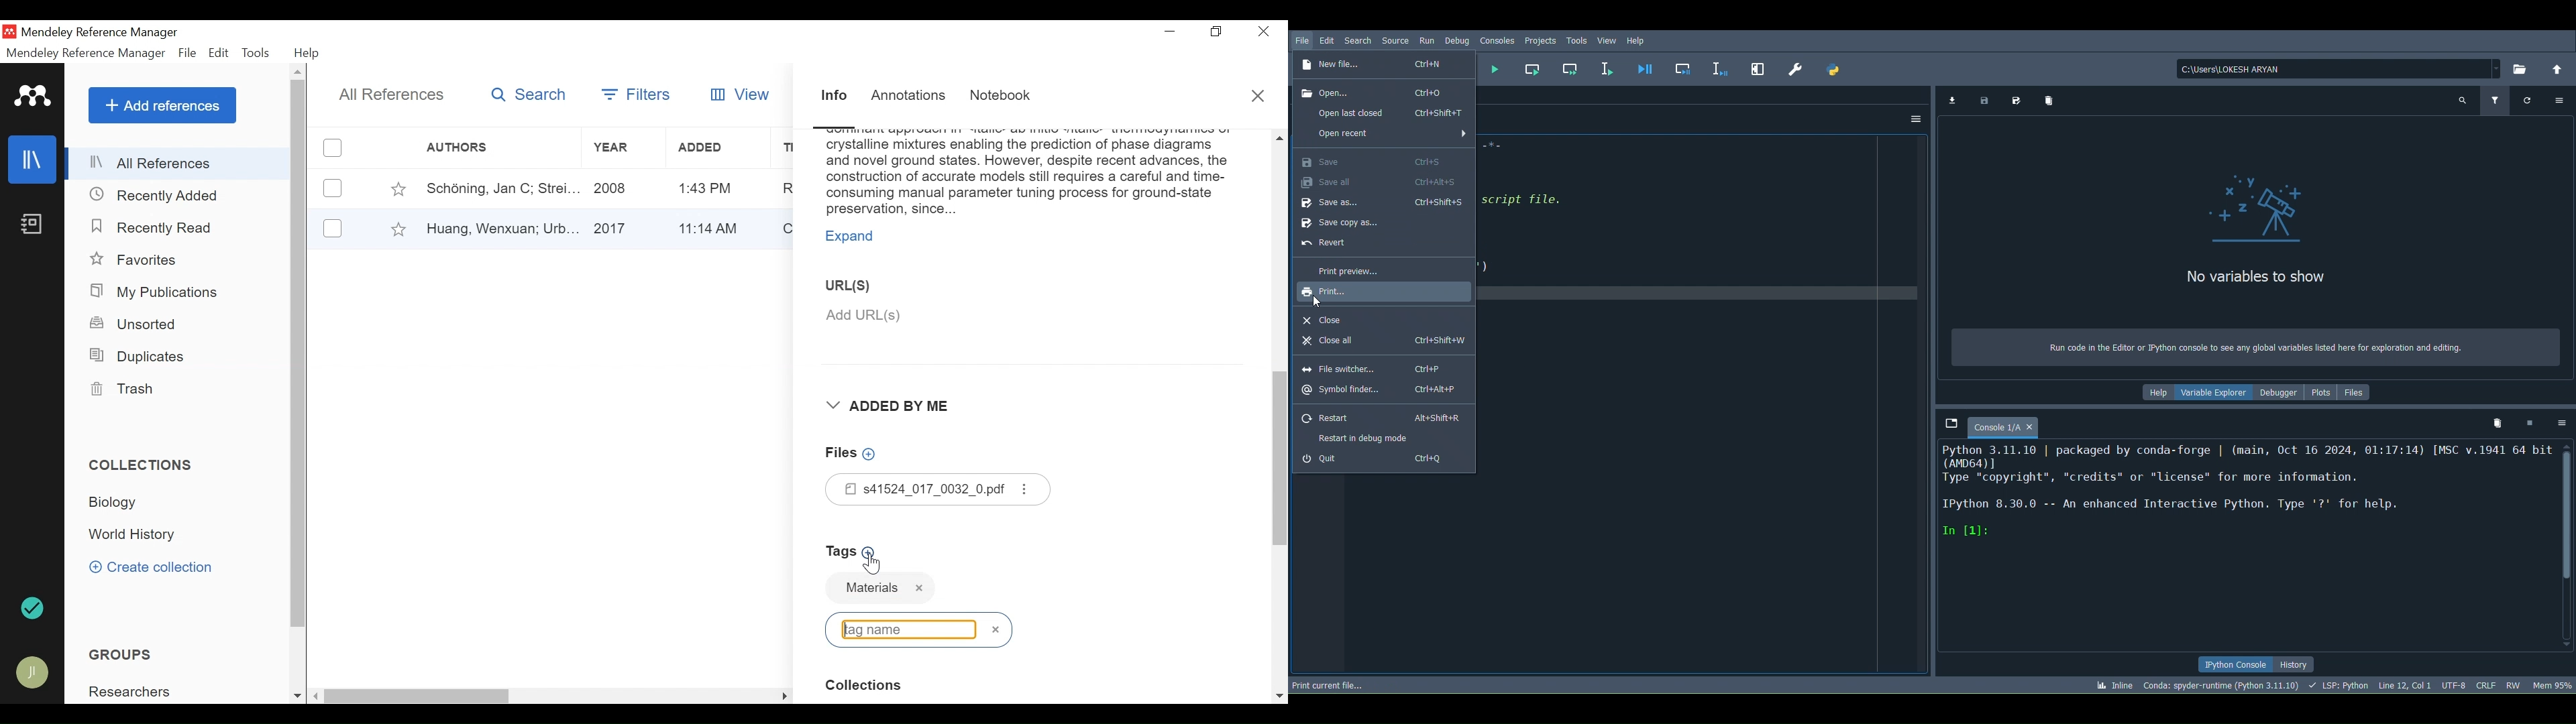 This screenshot has height=728, width=2576. What do you see at coordinates (1945, 414) in the screenshot?
I see `Browse tabs` at bounding box center [1945, 414].